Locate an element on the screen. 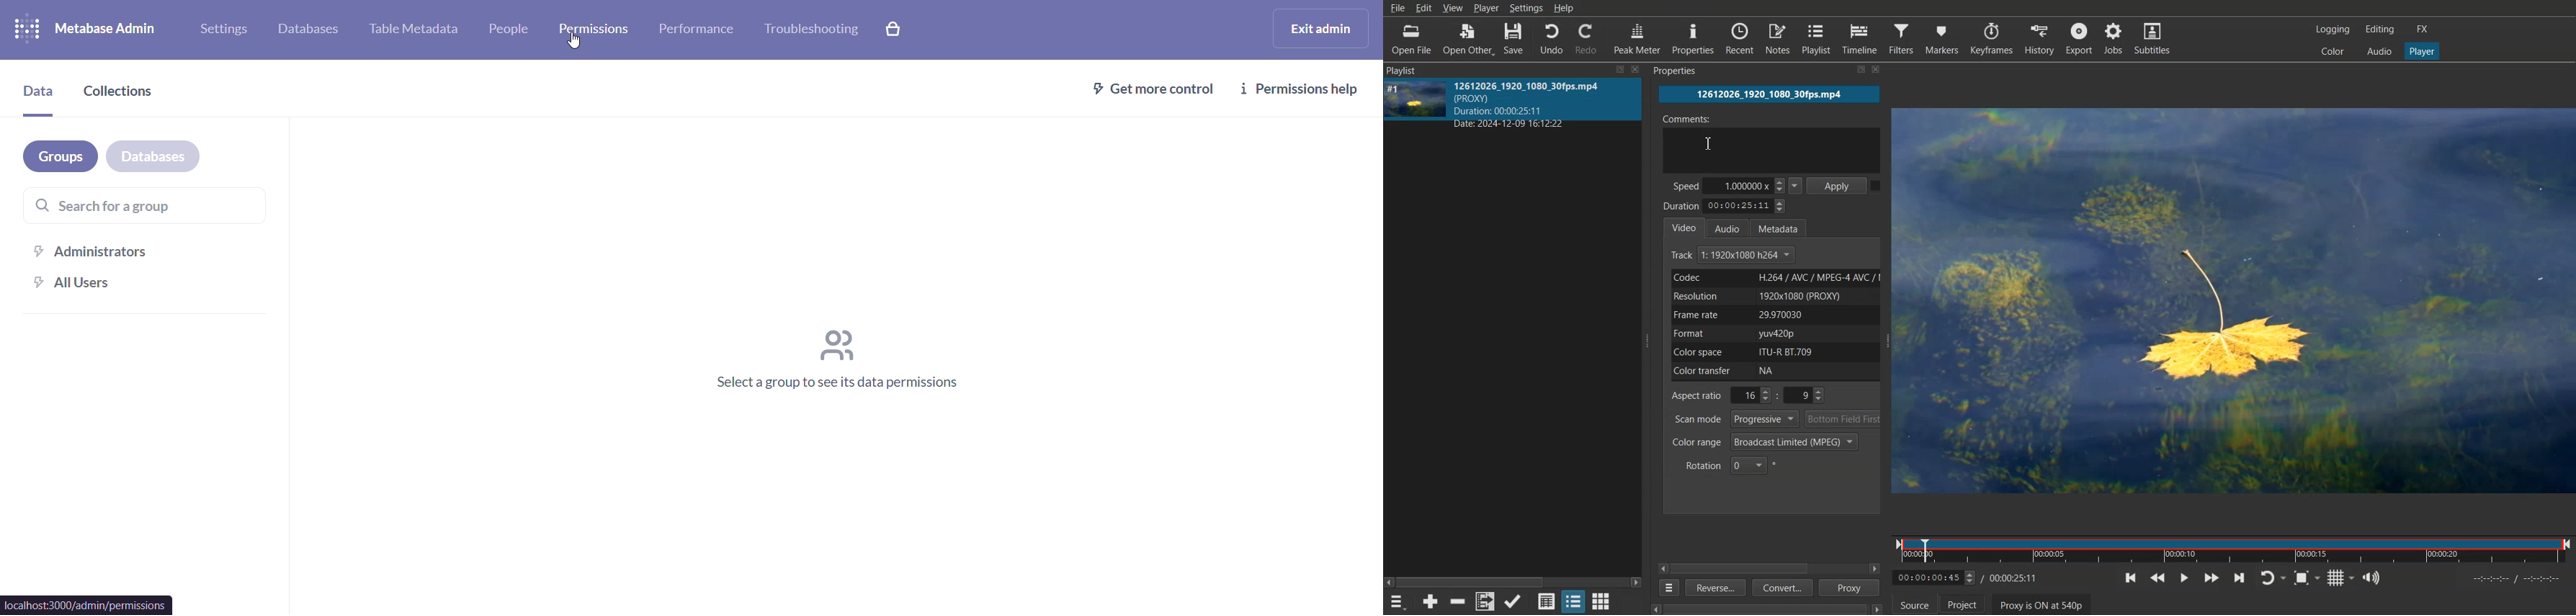  Video Time adjuster is located at coordinates (1934, 577).